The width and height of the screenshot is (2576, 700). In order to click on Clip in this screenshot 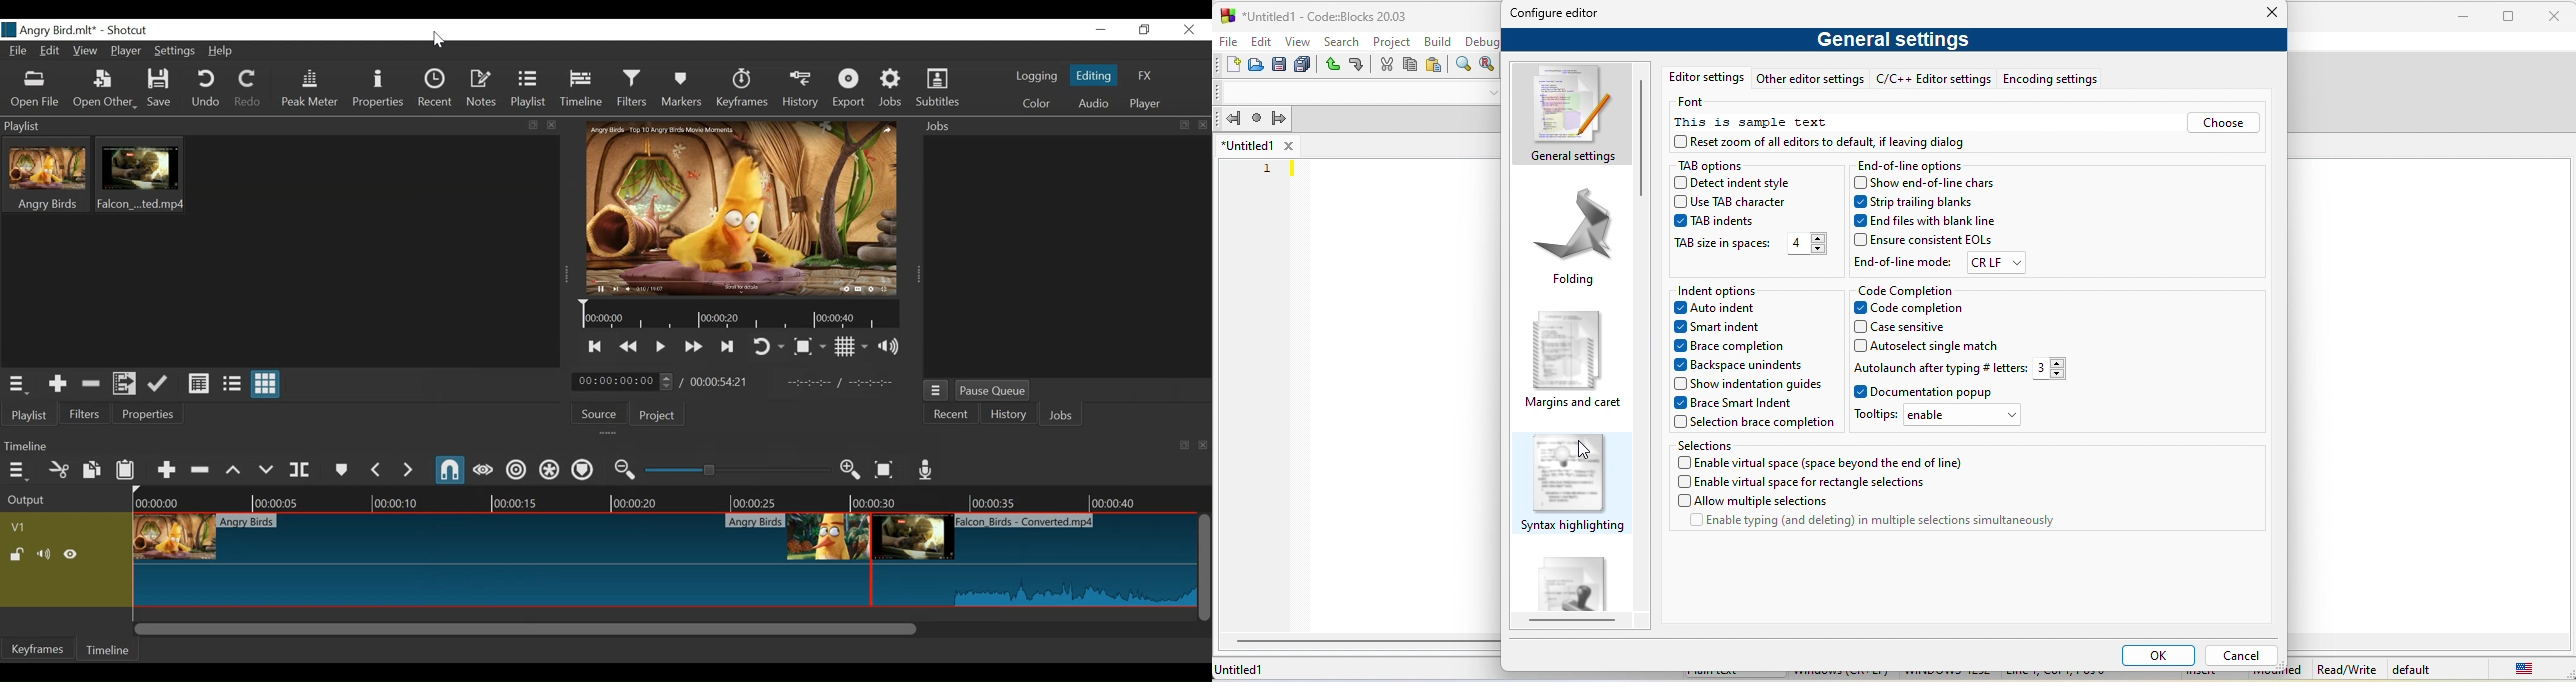, I will do `click(139, 176)`.